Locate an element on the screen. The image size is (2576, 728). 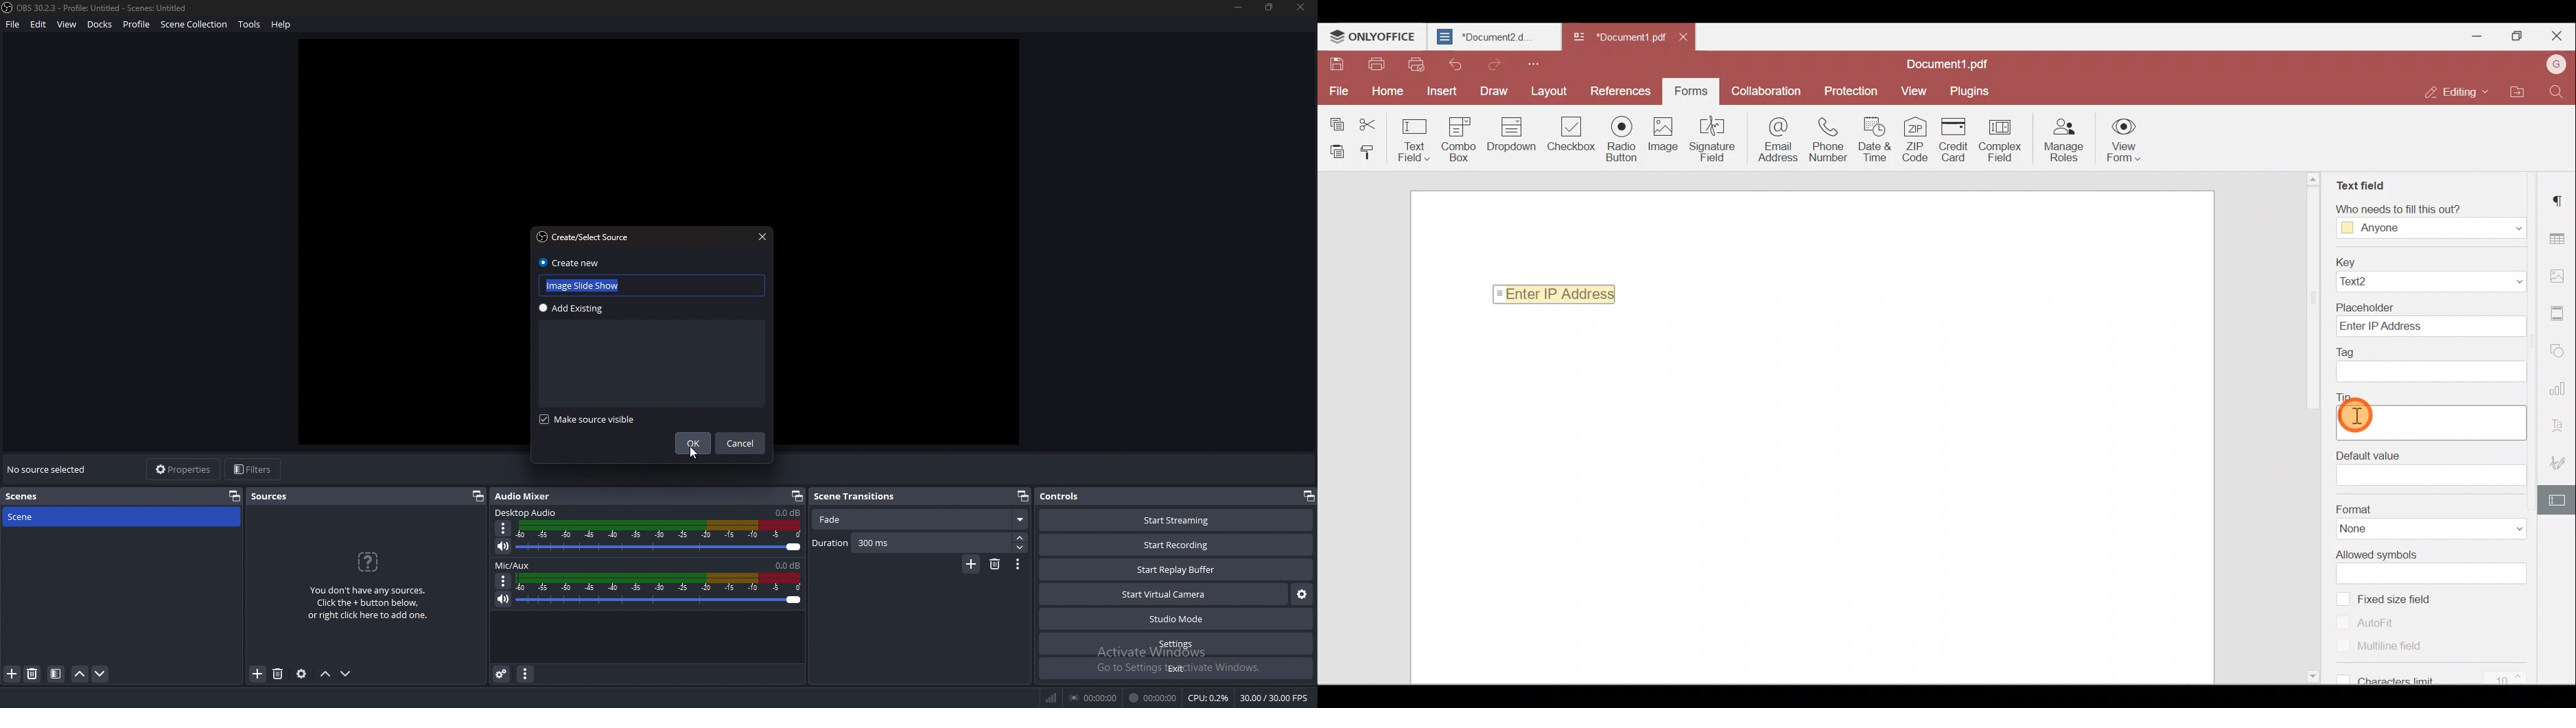
add source is located at coordinates (258, 673).